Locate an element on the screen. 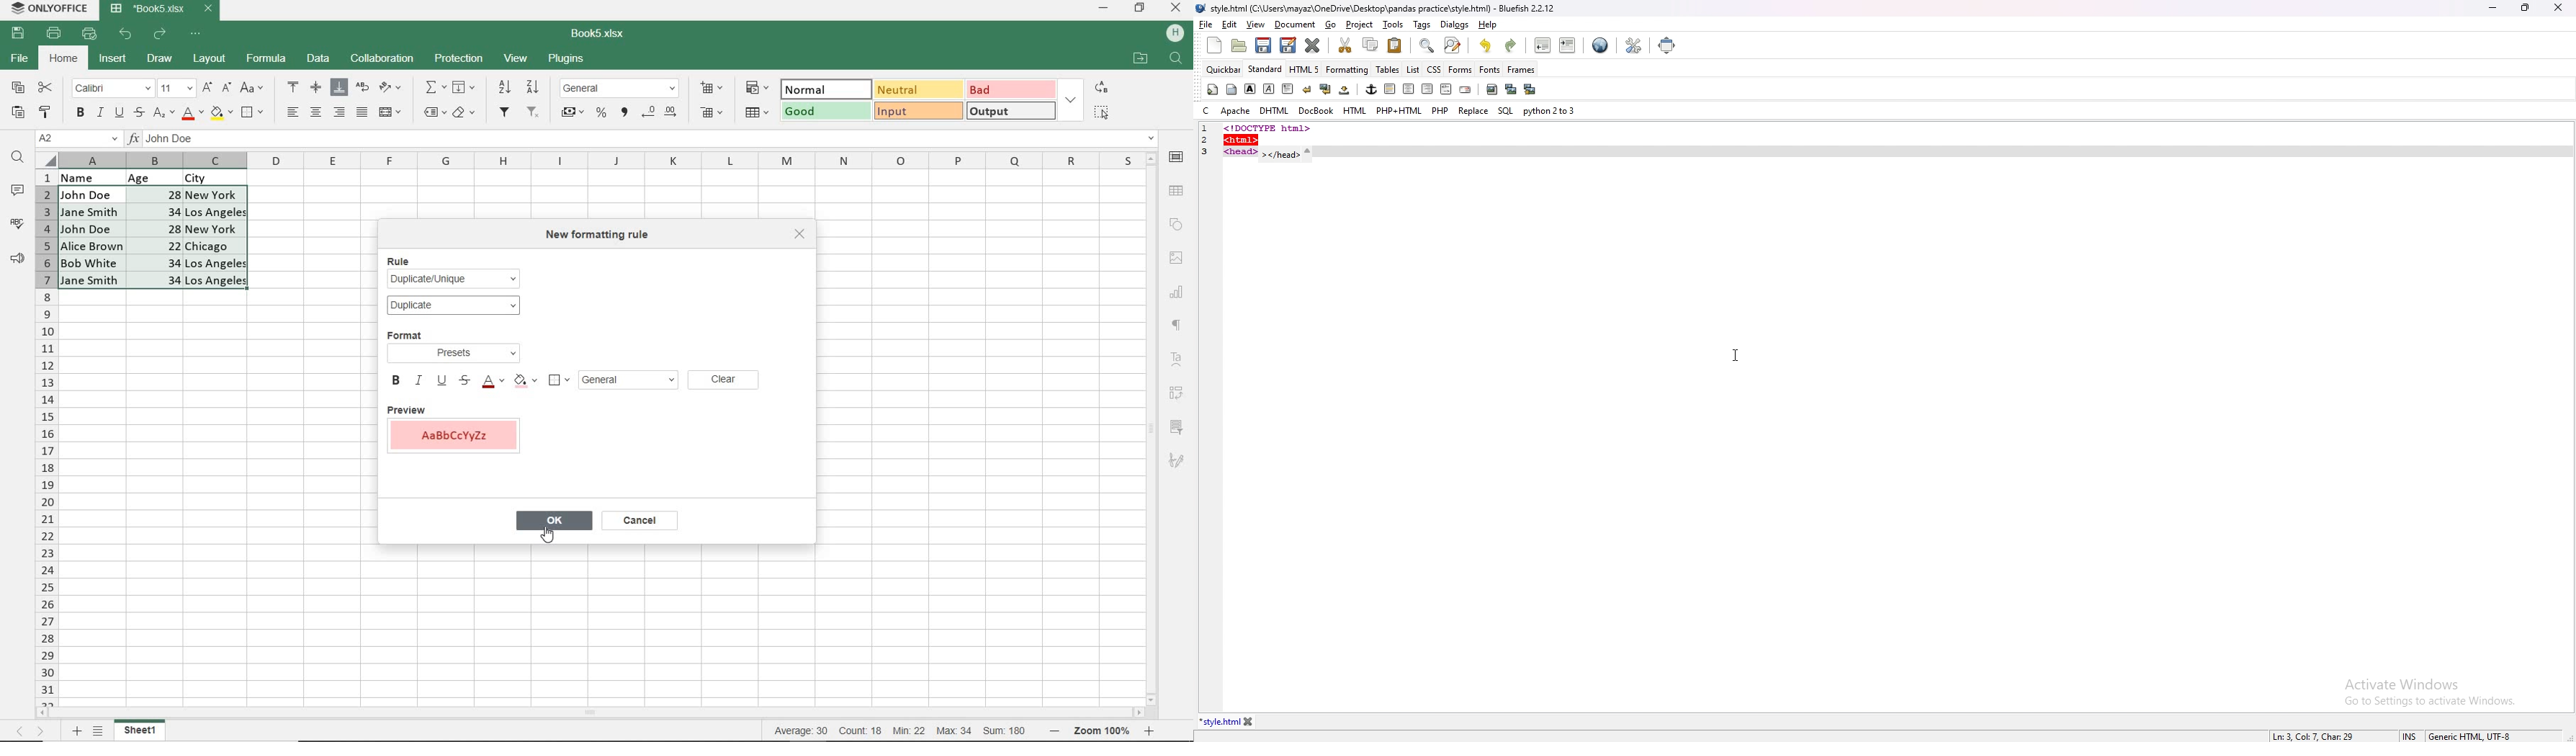 The width and height of the screenshot is (2576, 756). right indent is located at coordinates (1425, 89).